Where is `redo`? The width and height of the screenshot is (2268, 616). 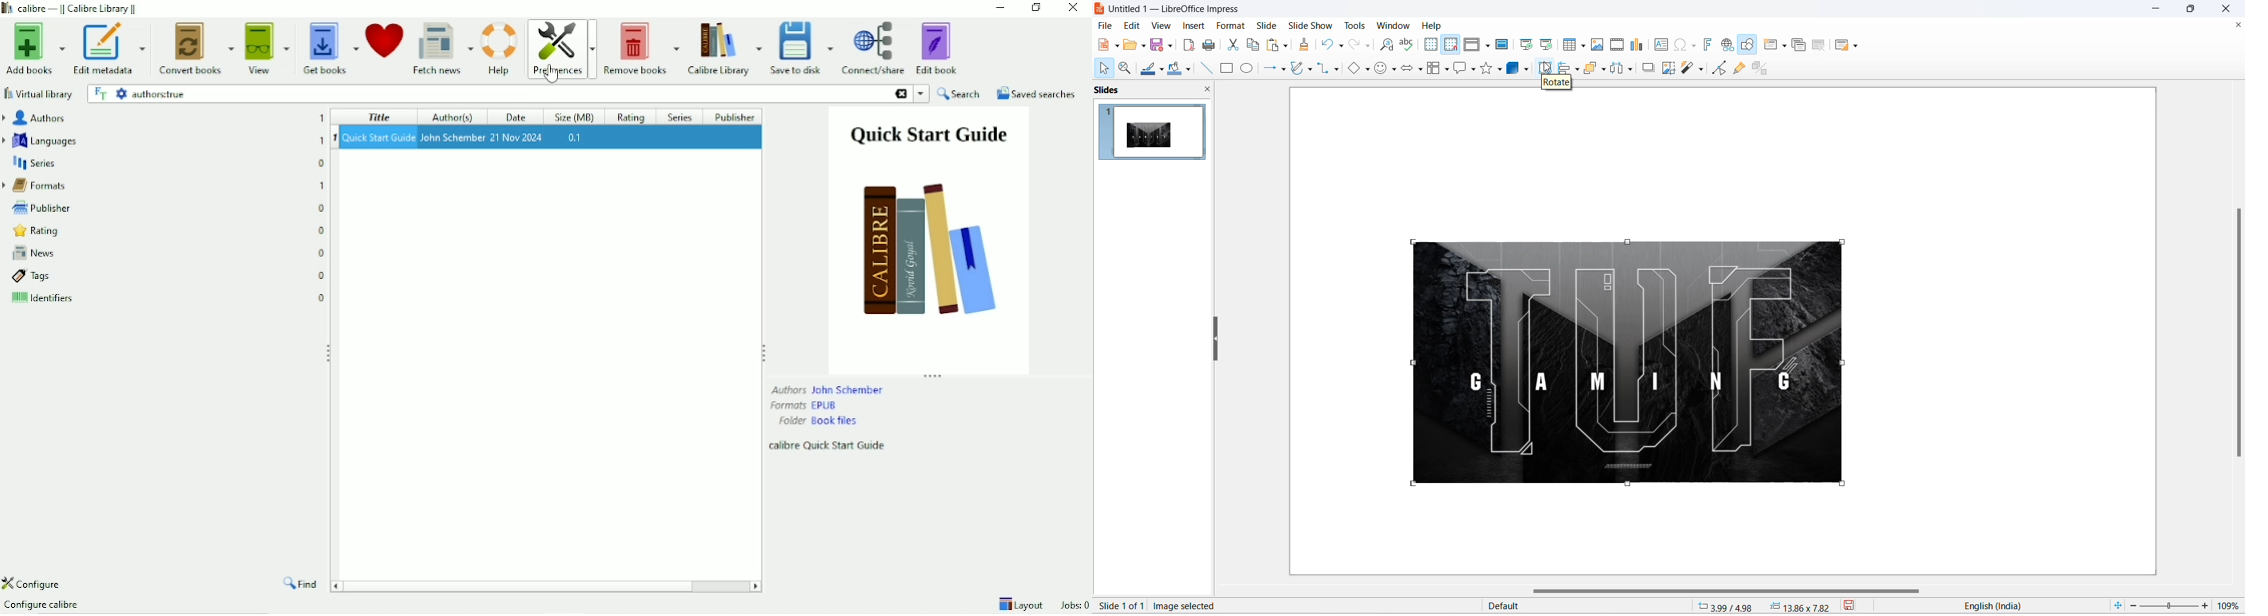 redo is located at coordinates (1355, 45).